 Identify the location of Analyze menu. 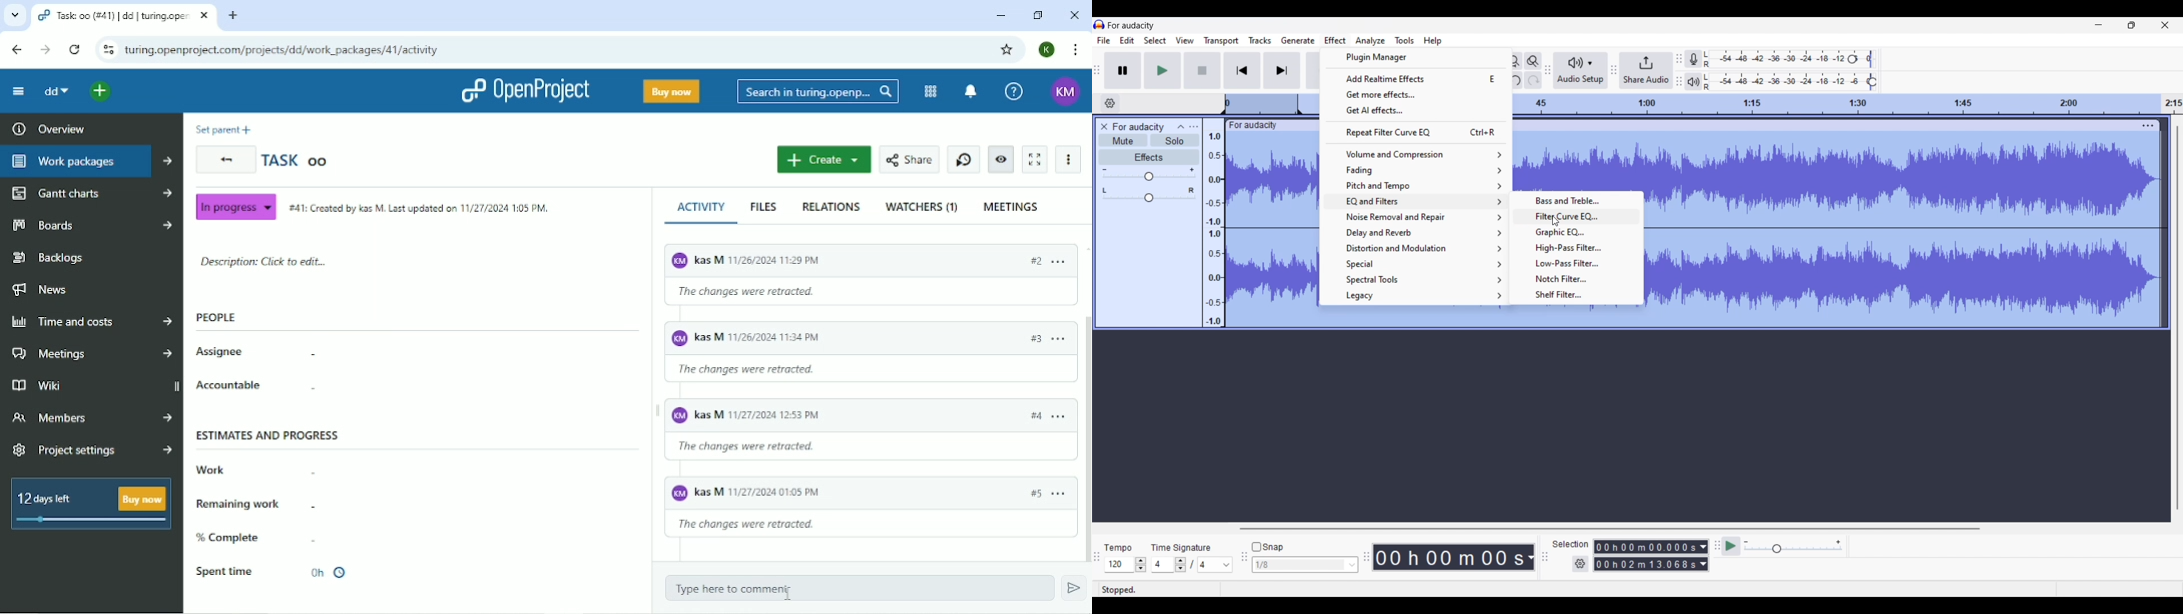
(1370, 41).